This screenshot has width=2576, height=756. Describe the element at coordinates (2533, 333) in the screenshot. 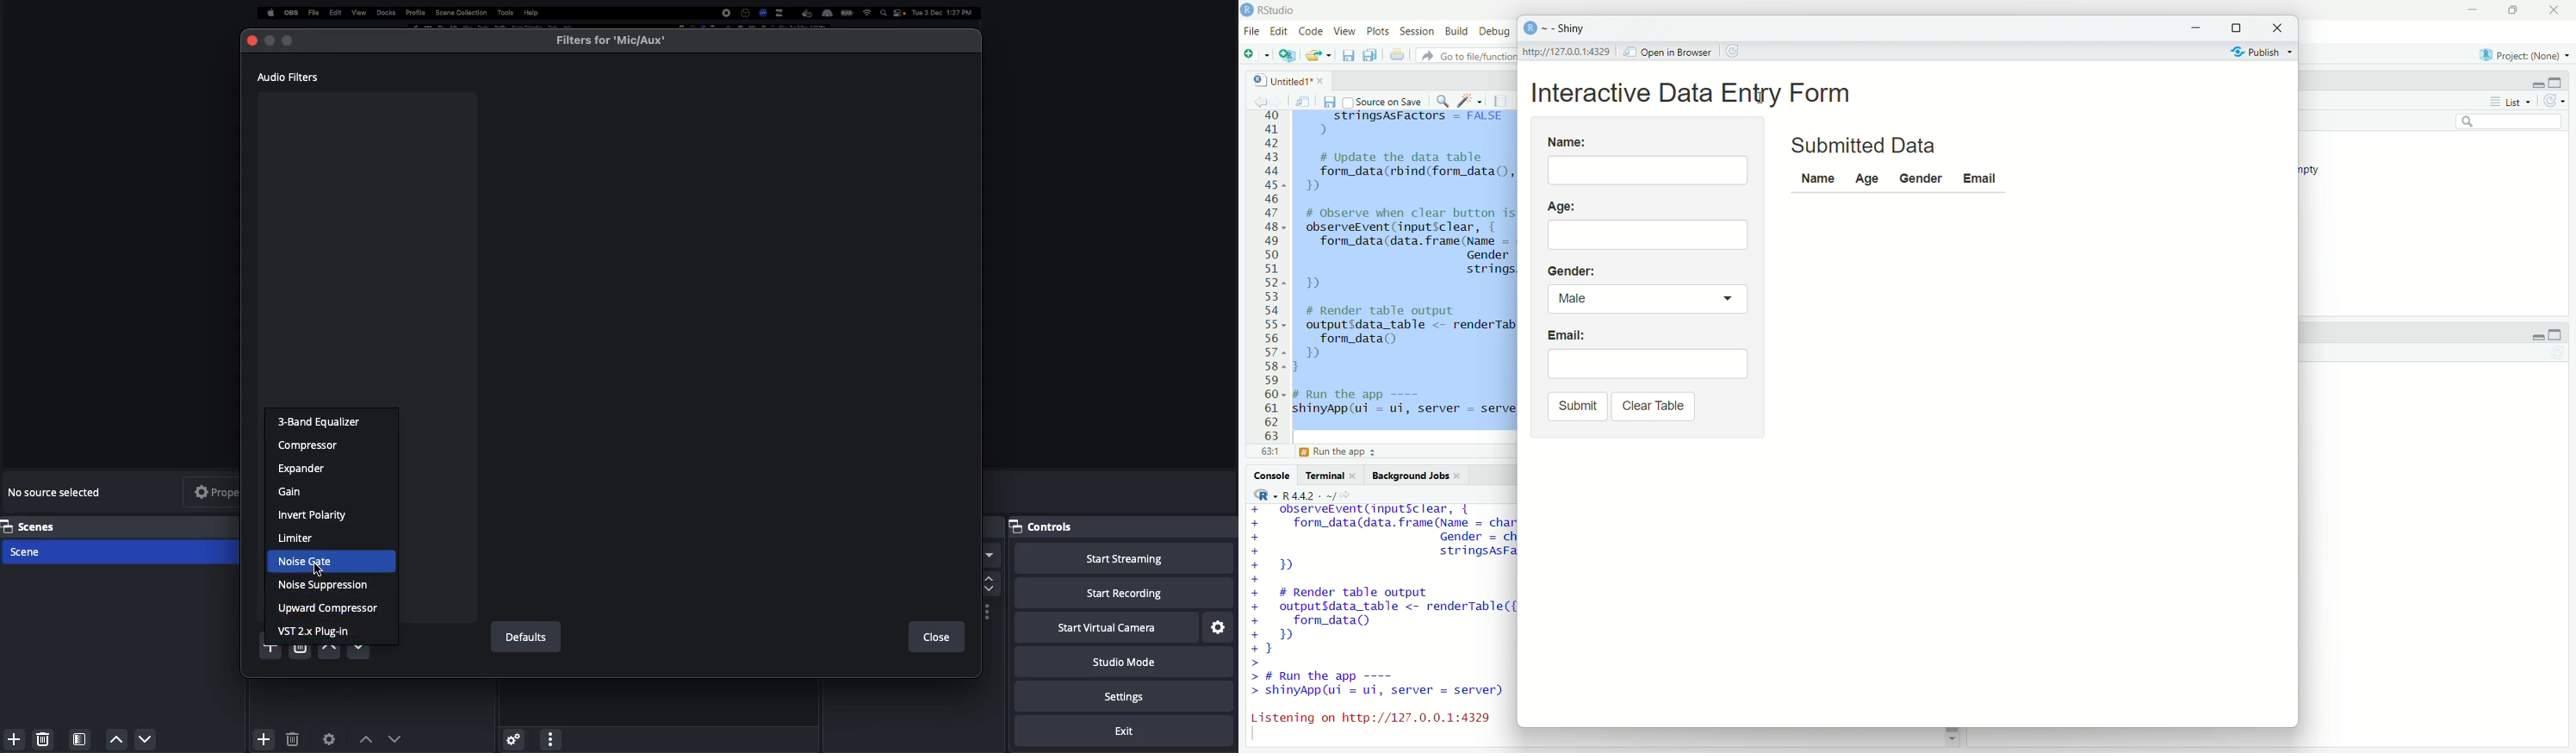

I see `minimize` at that location.